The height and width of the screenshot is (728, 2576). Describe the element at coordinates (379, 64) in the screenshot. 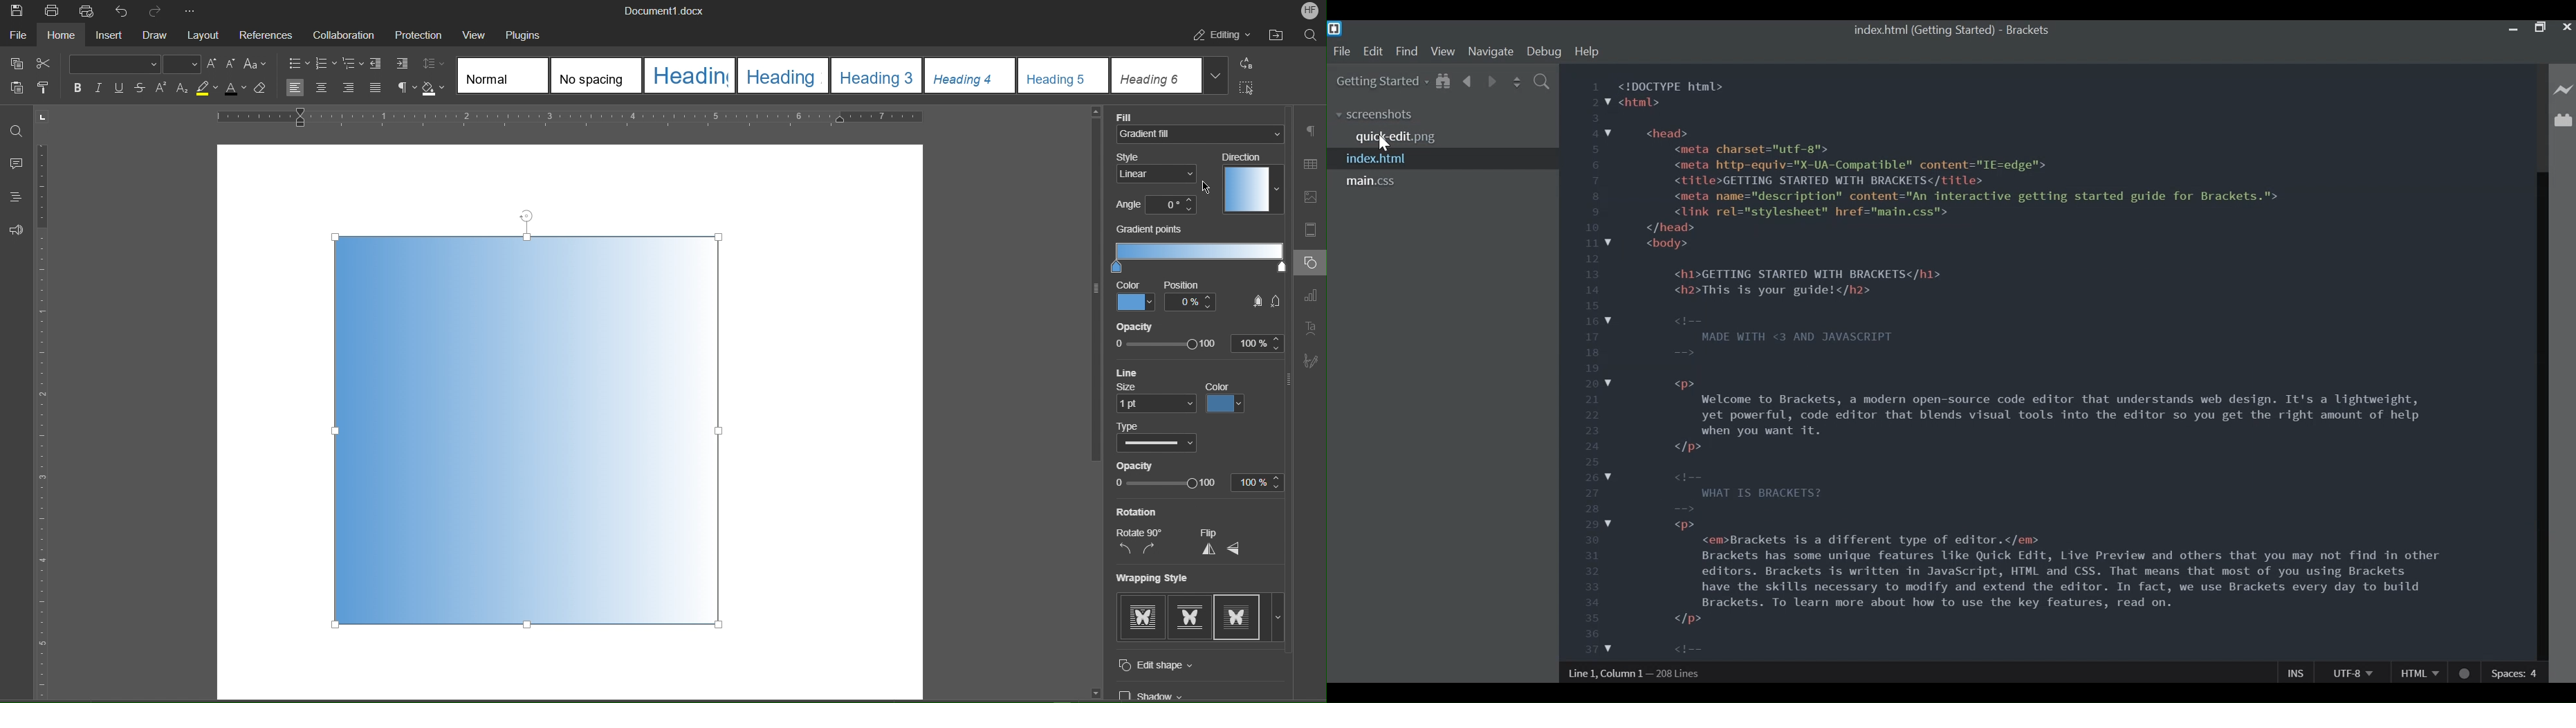

I see `Decrease Indent` at that location.